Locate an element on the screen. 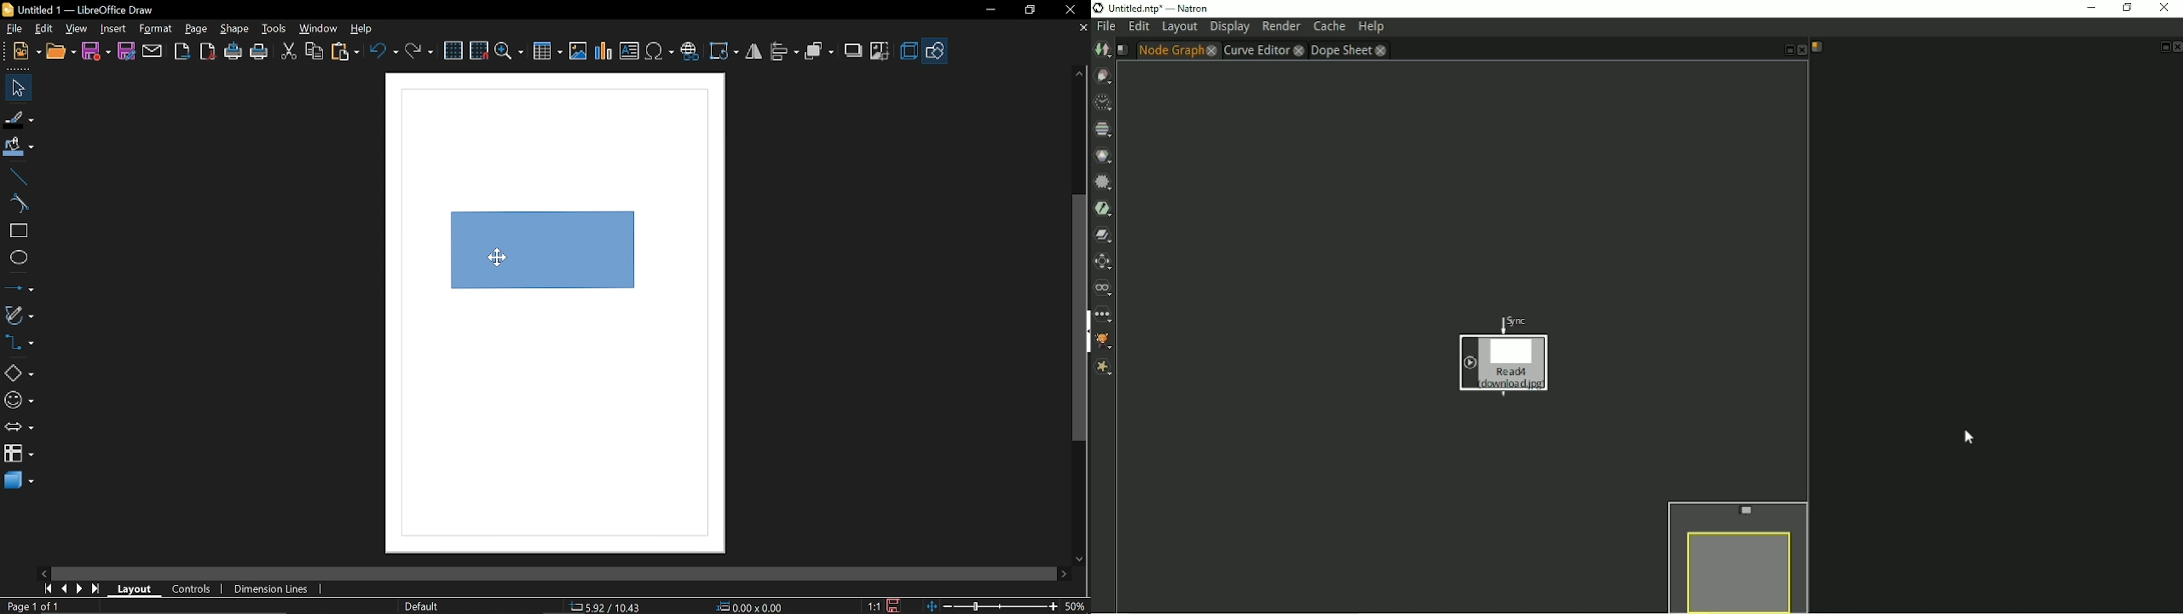  help is located at coordinates (362, 30).